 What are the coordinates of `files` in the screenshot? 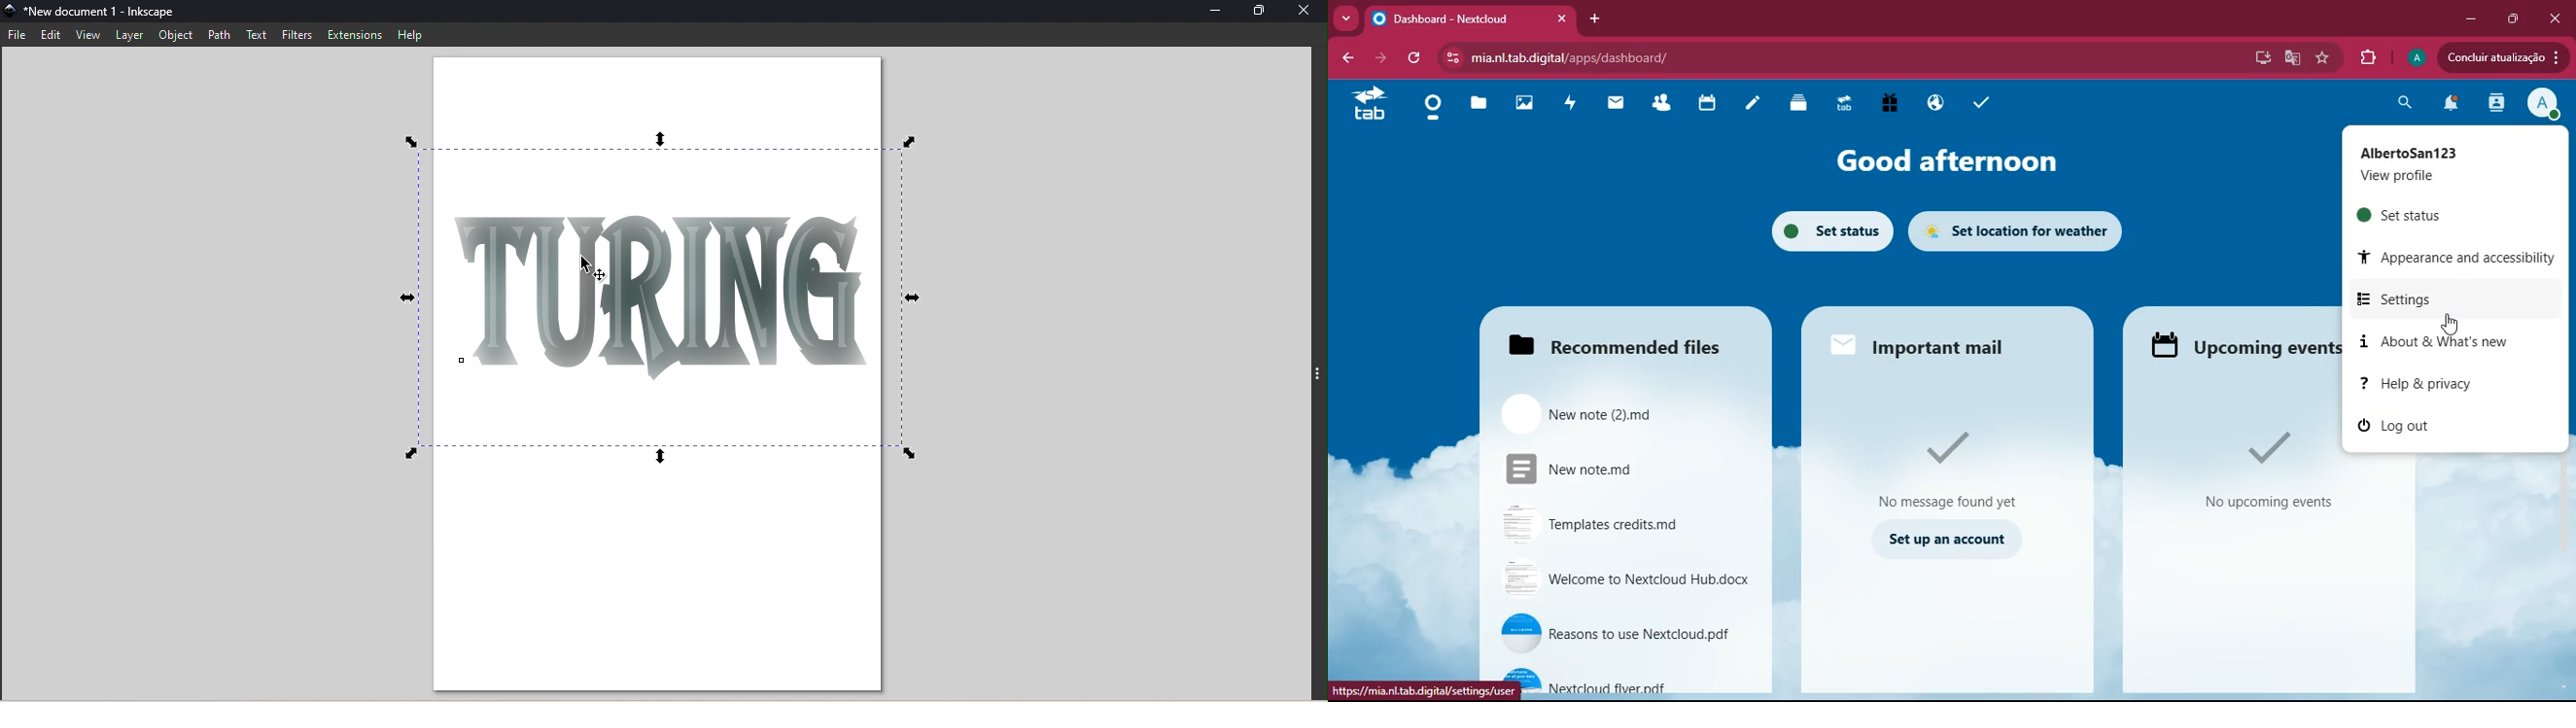 It's located at (1477, 105).